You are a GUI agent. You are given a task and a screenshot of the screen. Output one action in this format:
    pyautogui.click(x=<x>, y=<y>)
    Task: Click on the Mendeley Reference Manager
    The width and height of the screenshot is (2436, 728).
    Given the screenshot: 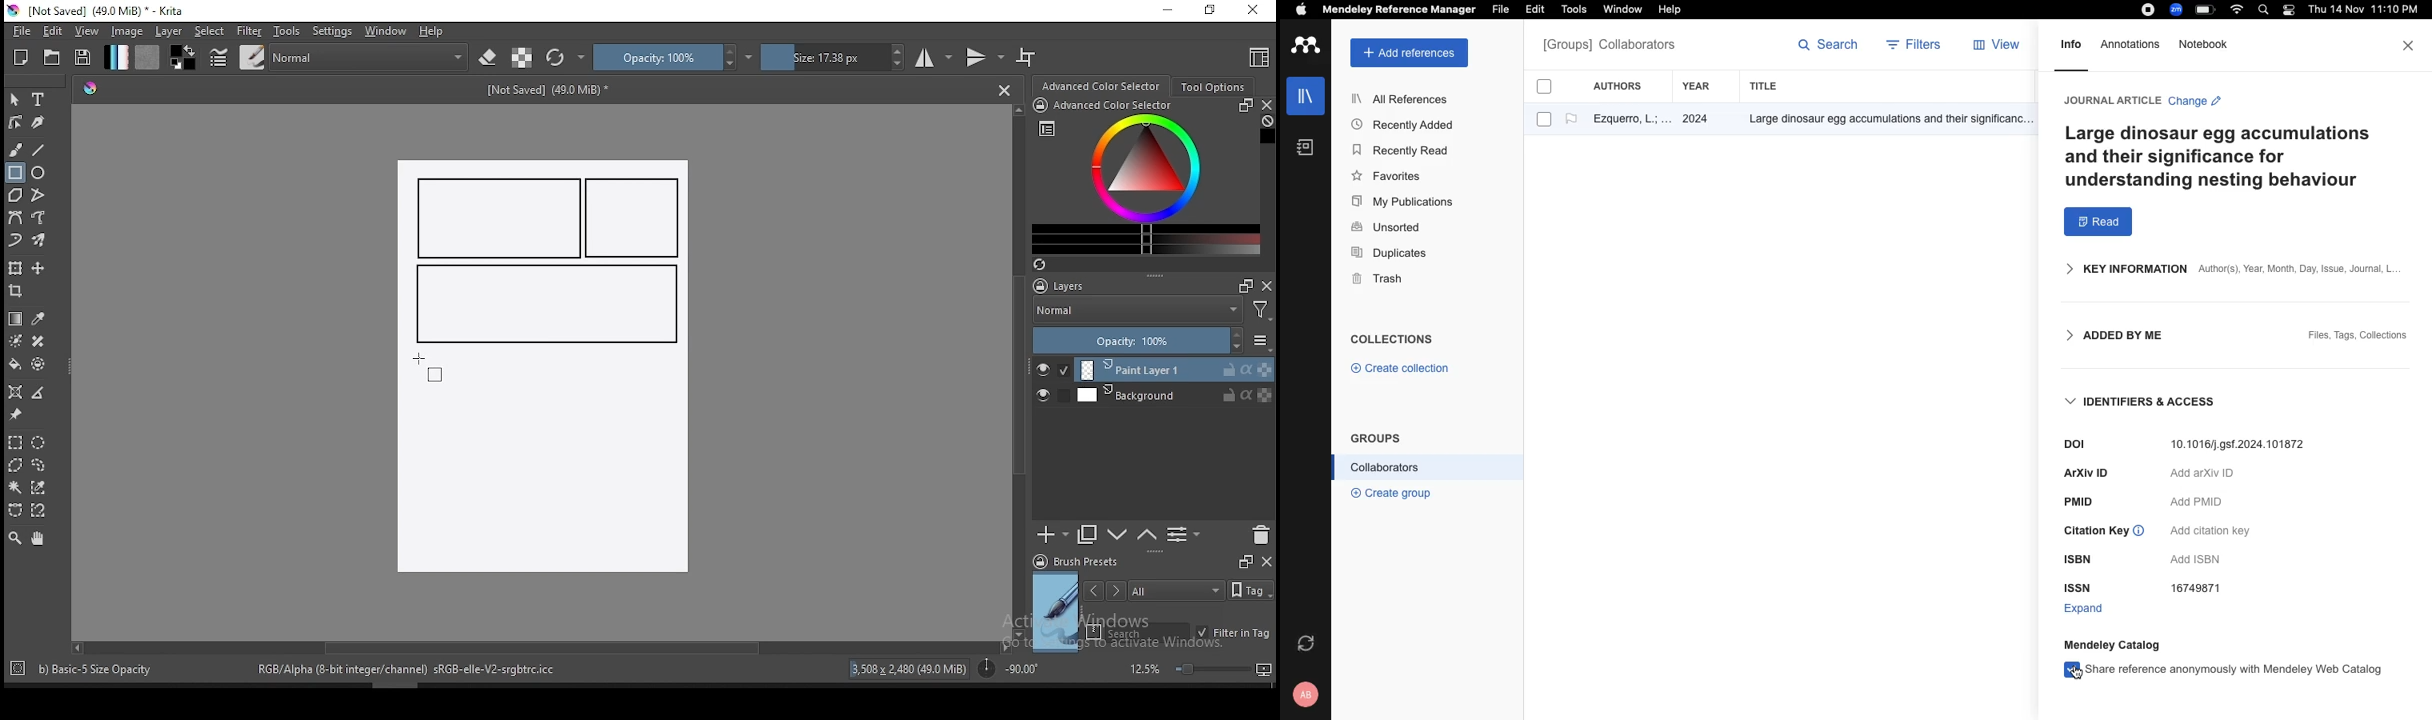 What is the action you would take?
    pyautogui.click(x=1399, y=10)
    